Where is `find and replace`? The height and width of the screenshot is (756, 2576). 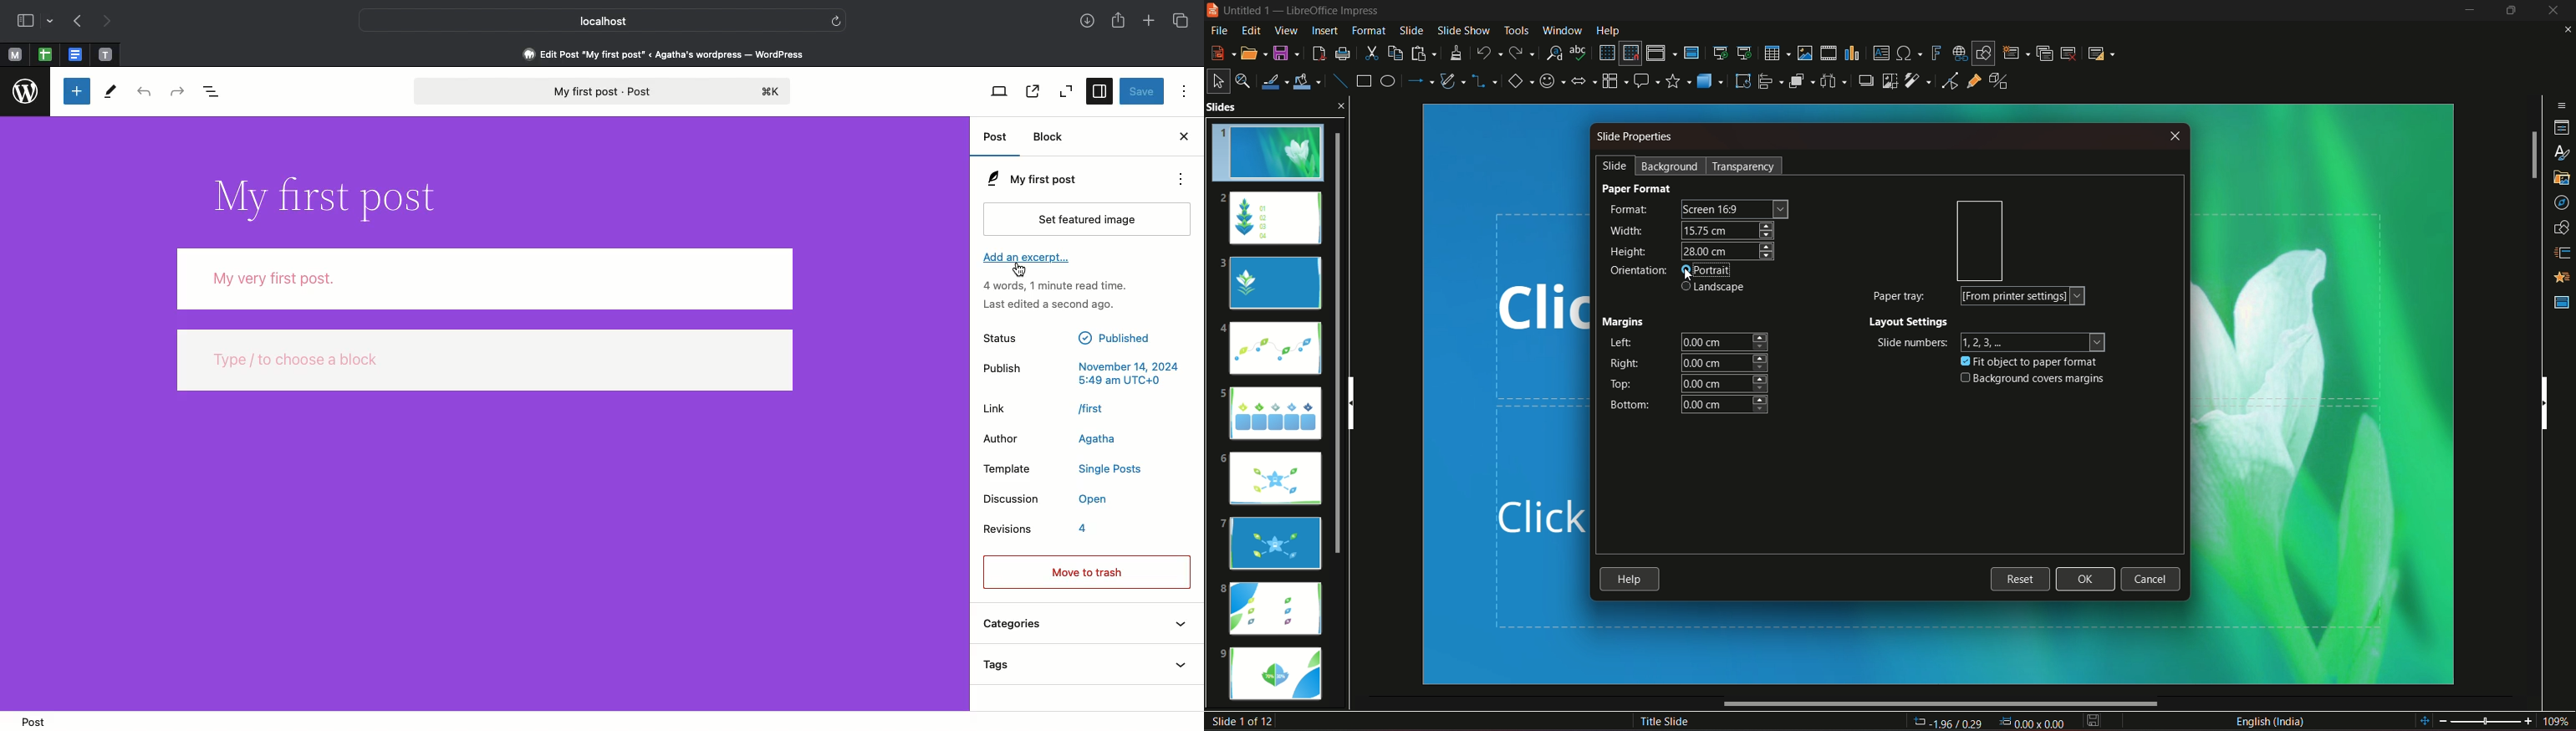
find and replace is located at coordinates (1554, 51).